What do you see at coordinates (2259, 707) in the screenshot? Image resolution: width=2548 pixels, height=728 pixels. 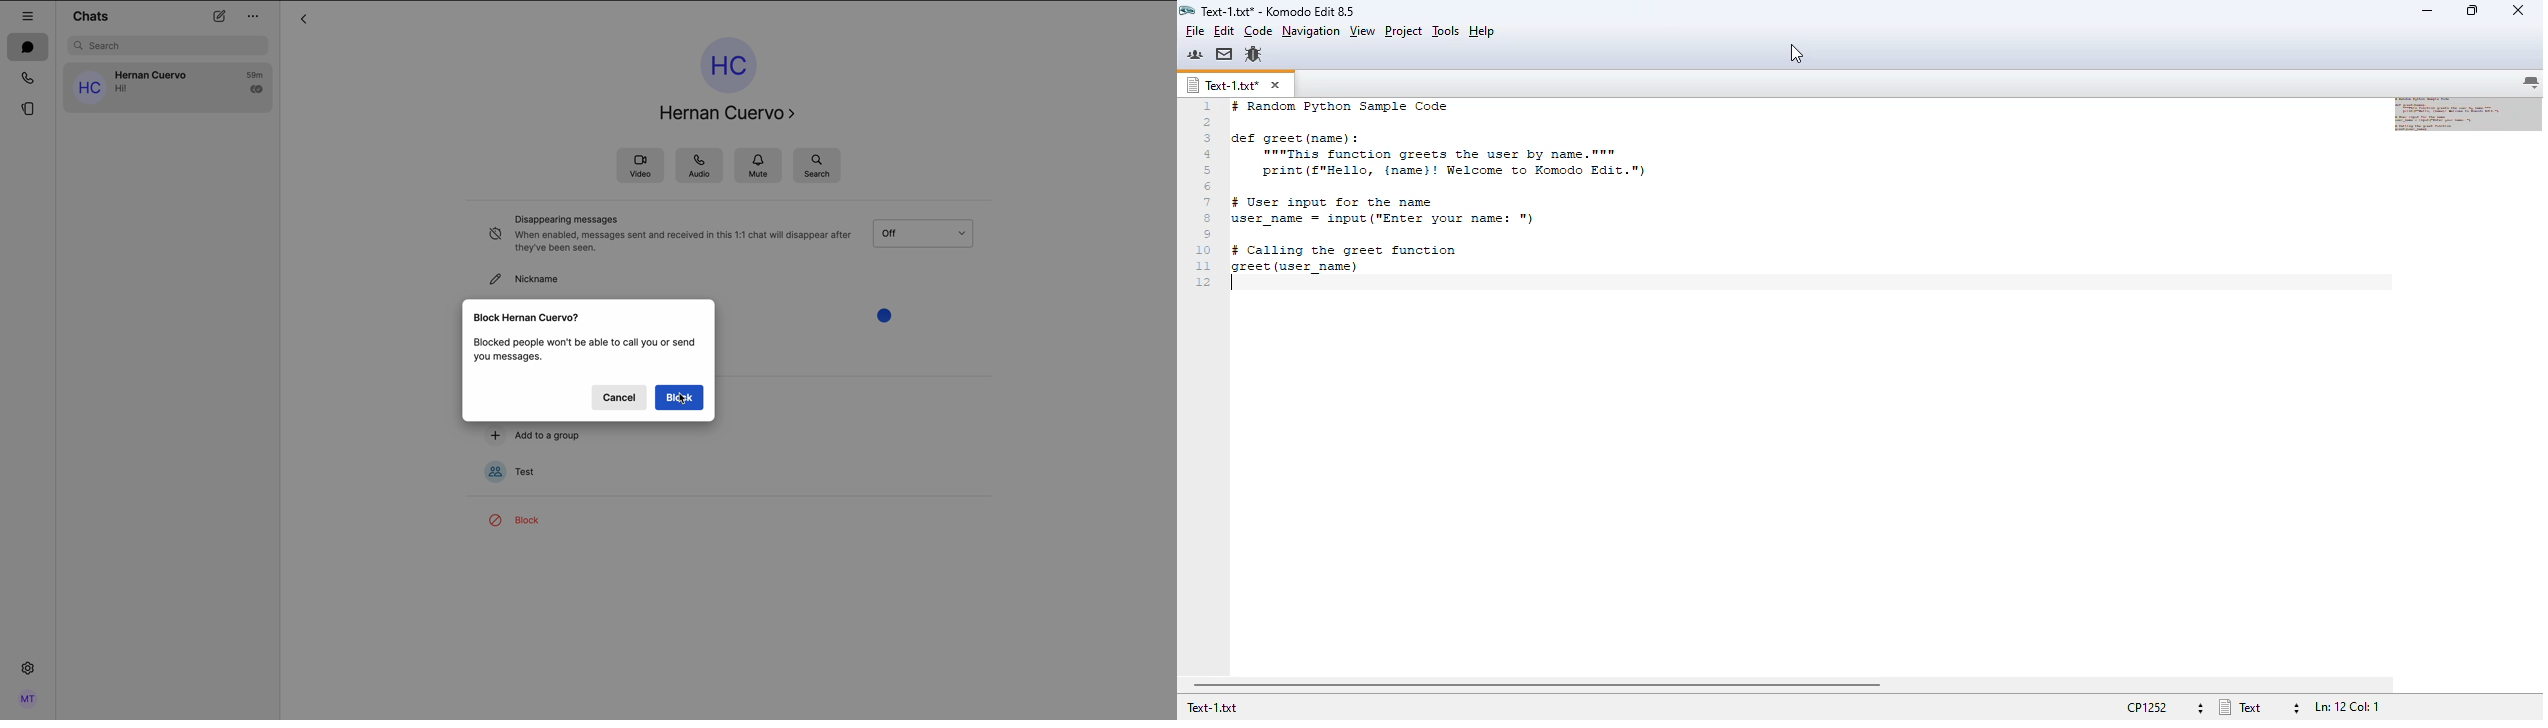 I see `file type` at bounding box center [2259, 707].